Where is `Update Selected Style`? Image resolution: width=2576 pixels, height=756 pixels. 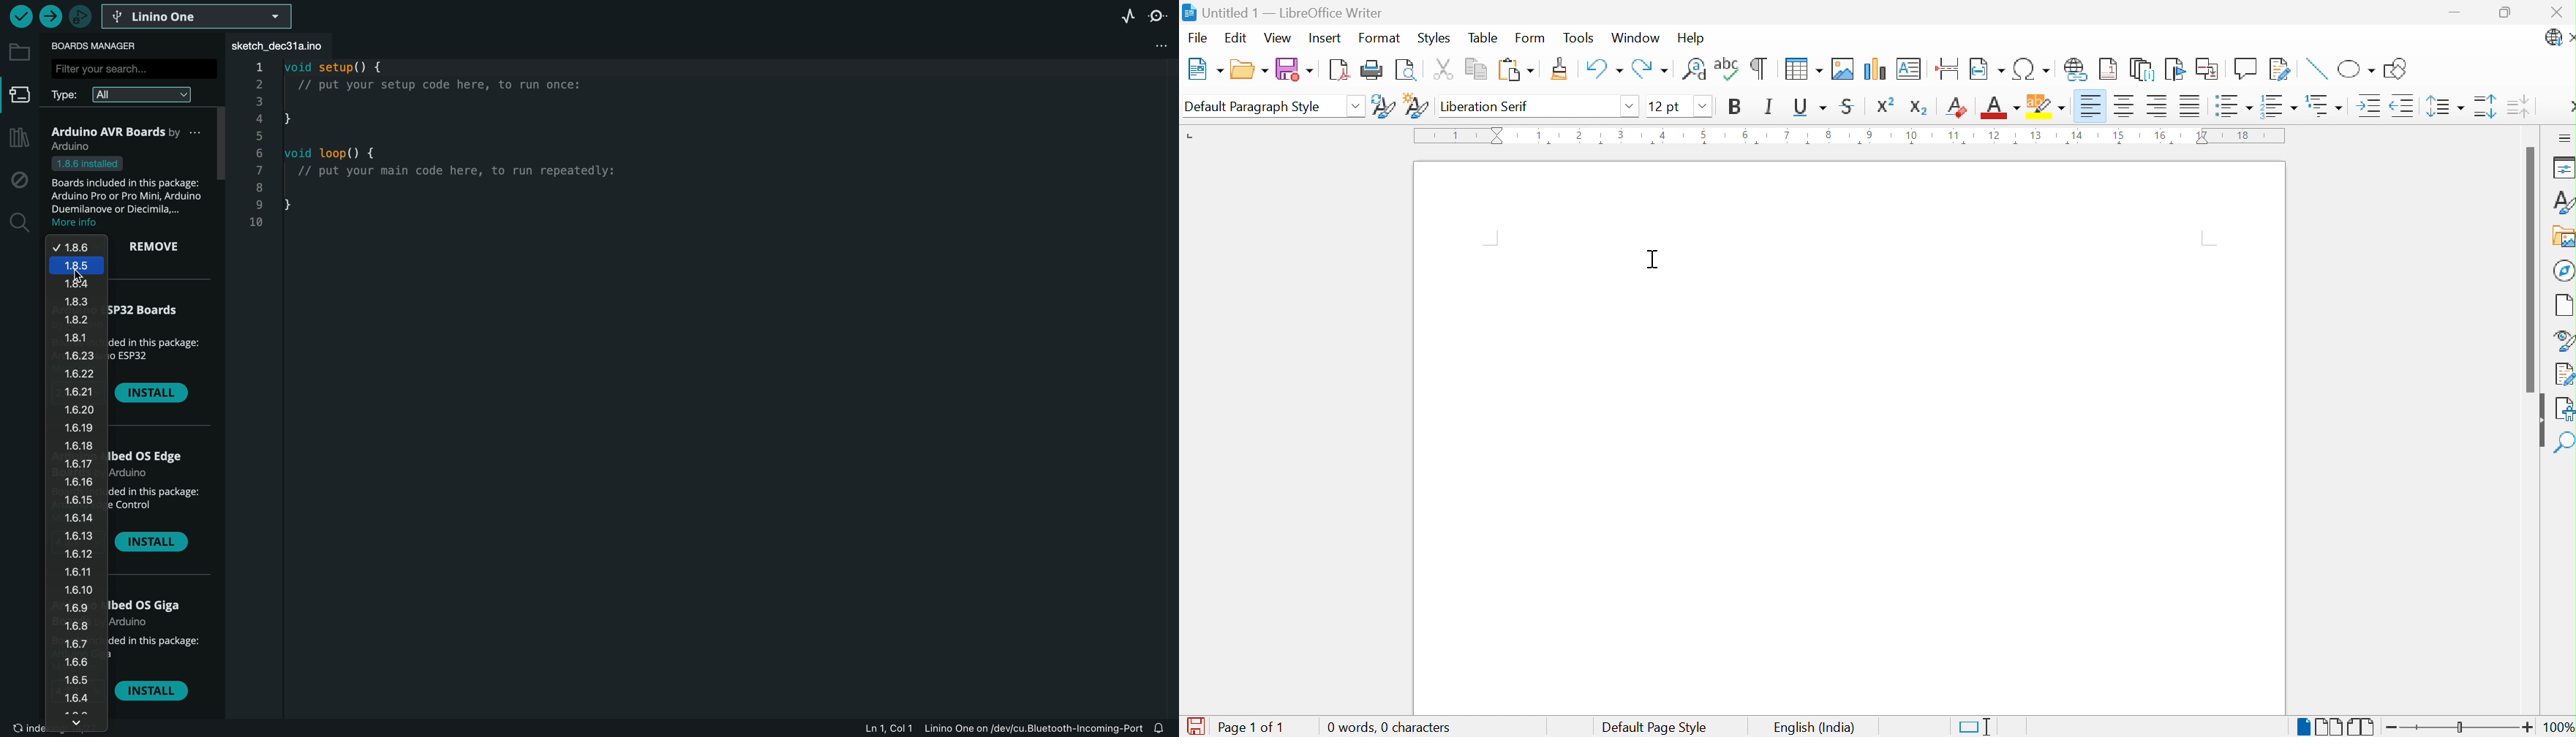
Update Selected Style is located at coordinates (1384, 107).